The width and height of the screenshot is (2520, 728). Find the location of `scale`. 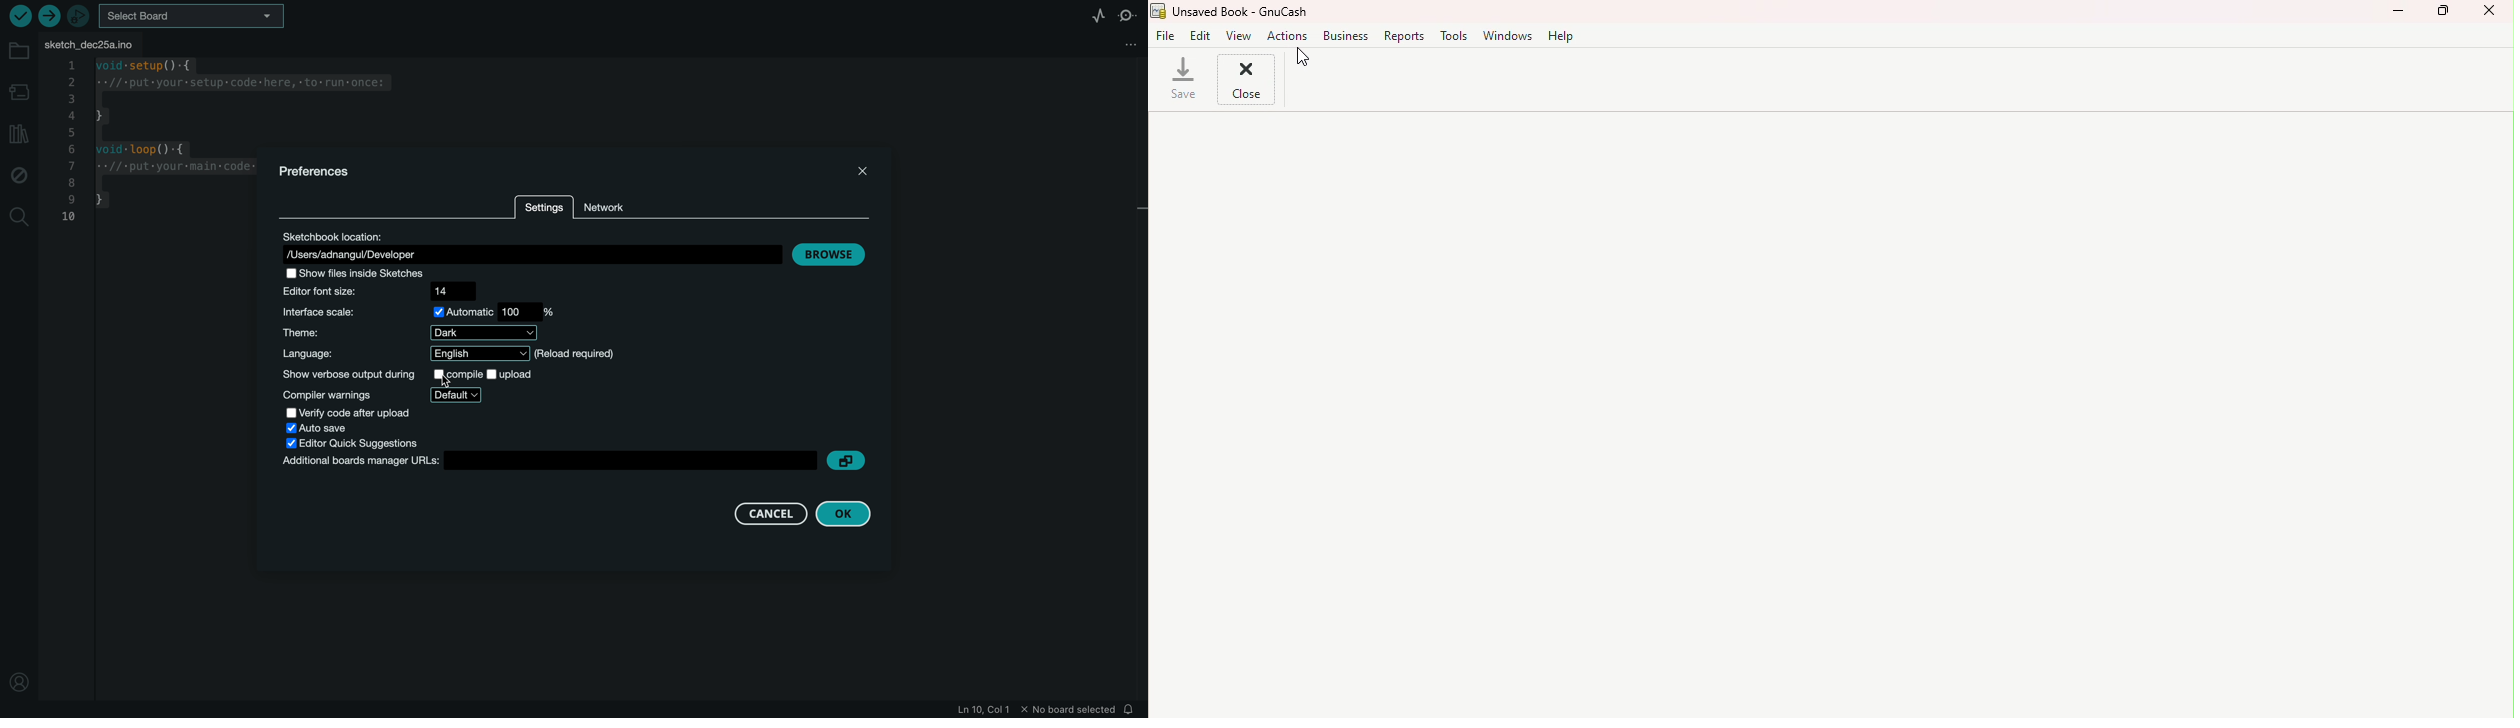

scale is located at coordinates (428, 311).